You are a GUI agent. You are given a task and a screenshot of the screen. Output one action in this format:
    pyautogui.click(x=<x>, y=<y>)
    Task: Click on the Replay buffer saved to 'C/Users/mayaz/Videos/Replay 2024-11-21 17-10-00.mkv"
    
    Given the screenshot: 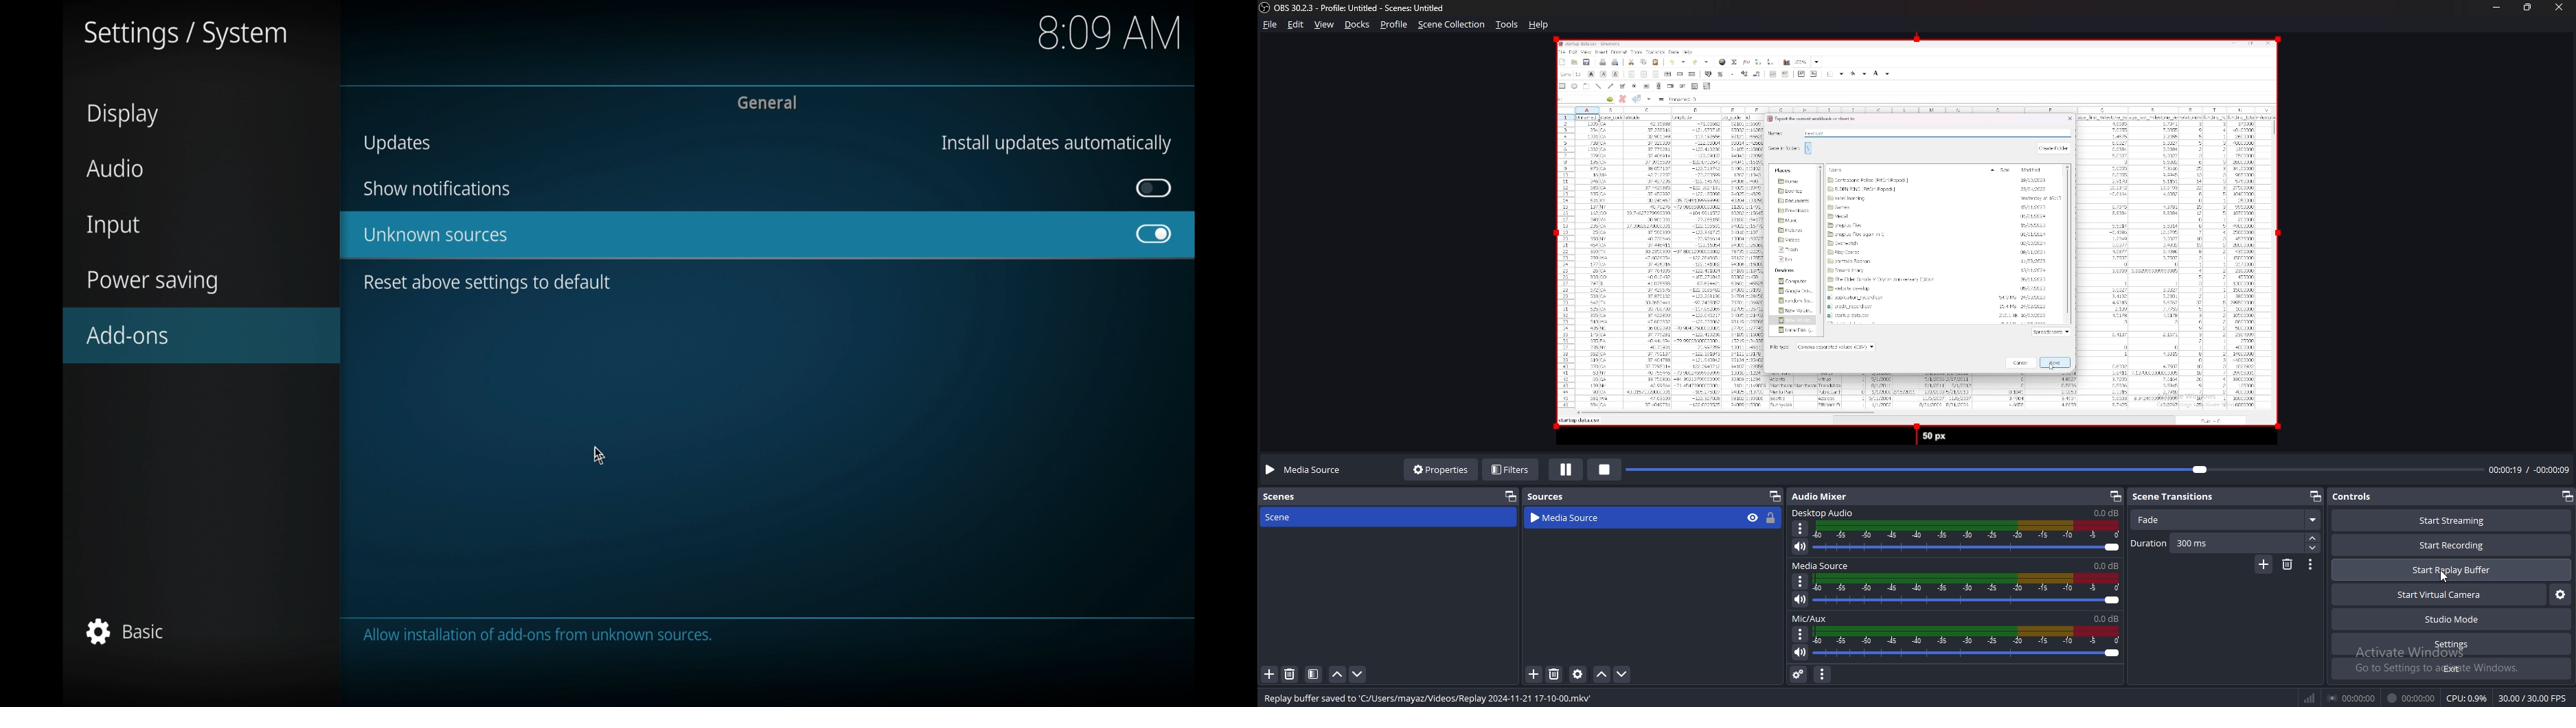 What is the action you would take?
    pyautogui.click(x=1435, y=697)
    